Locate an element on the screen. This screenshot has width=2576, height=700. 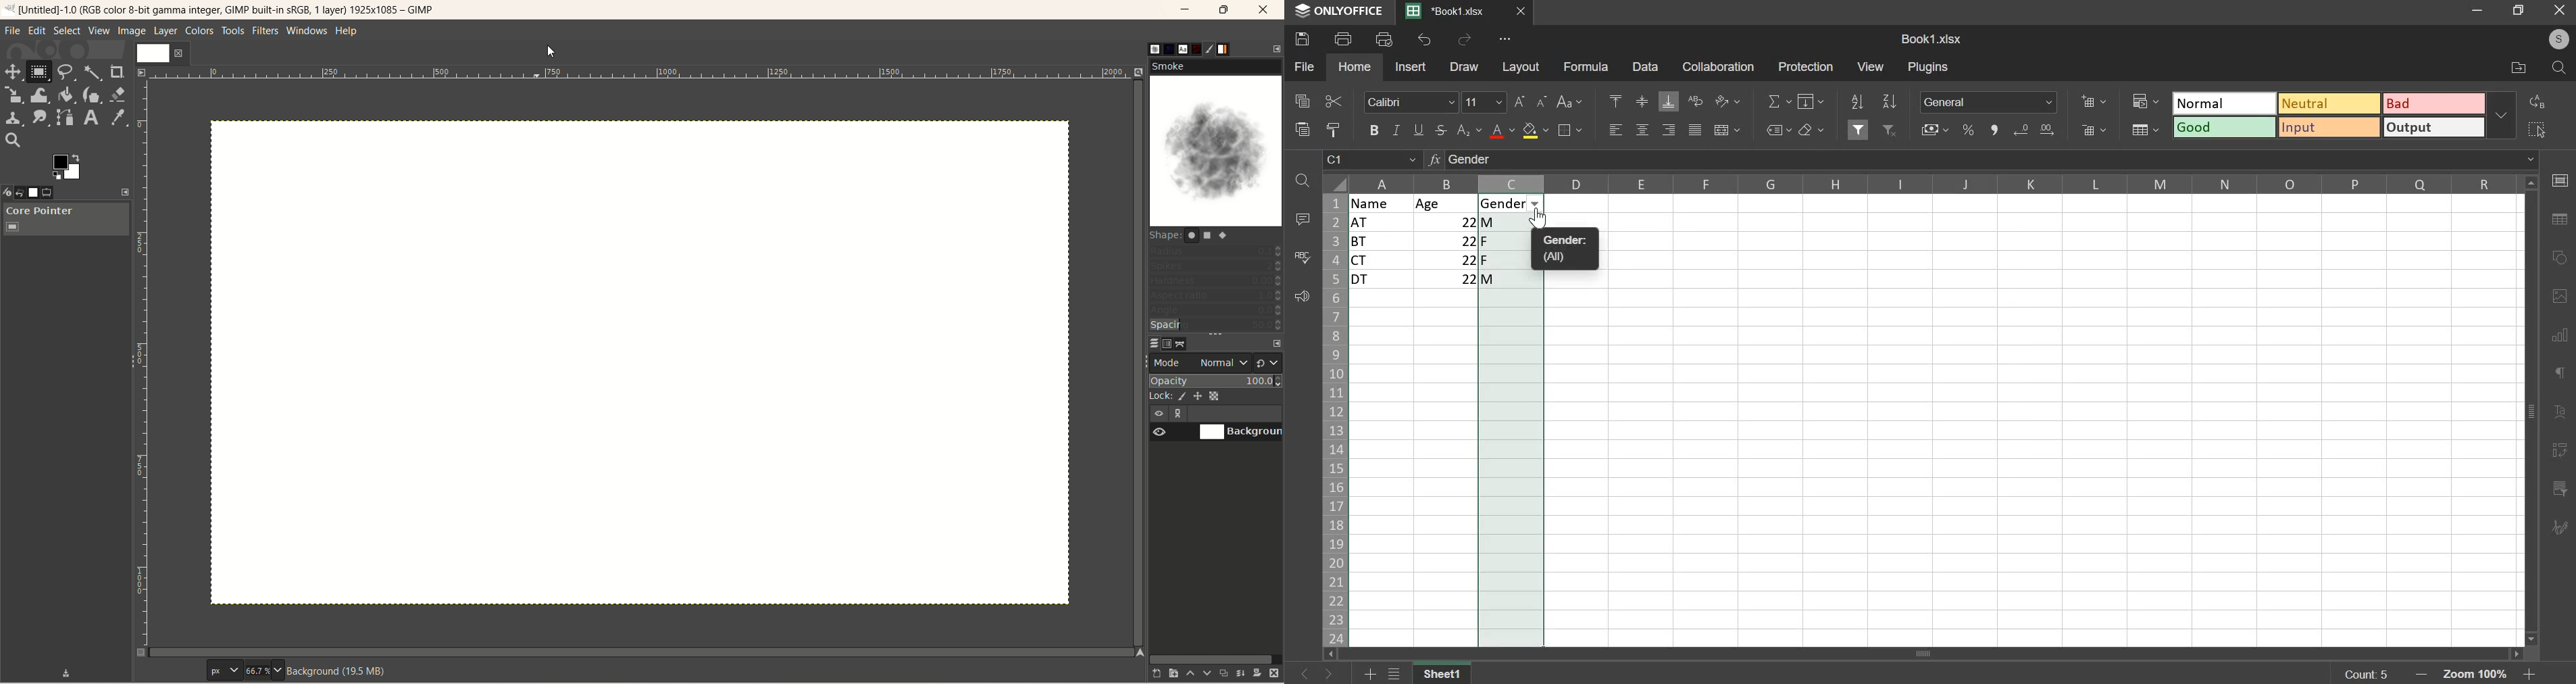
previous is located at coordinates (1334, 673).